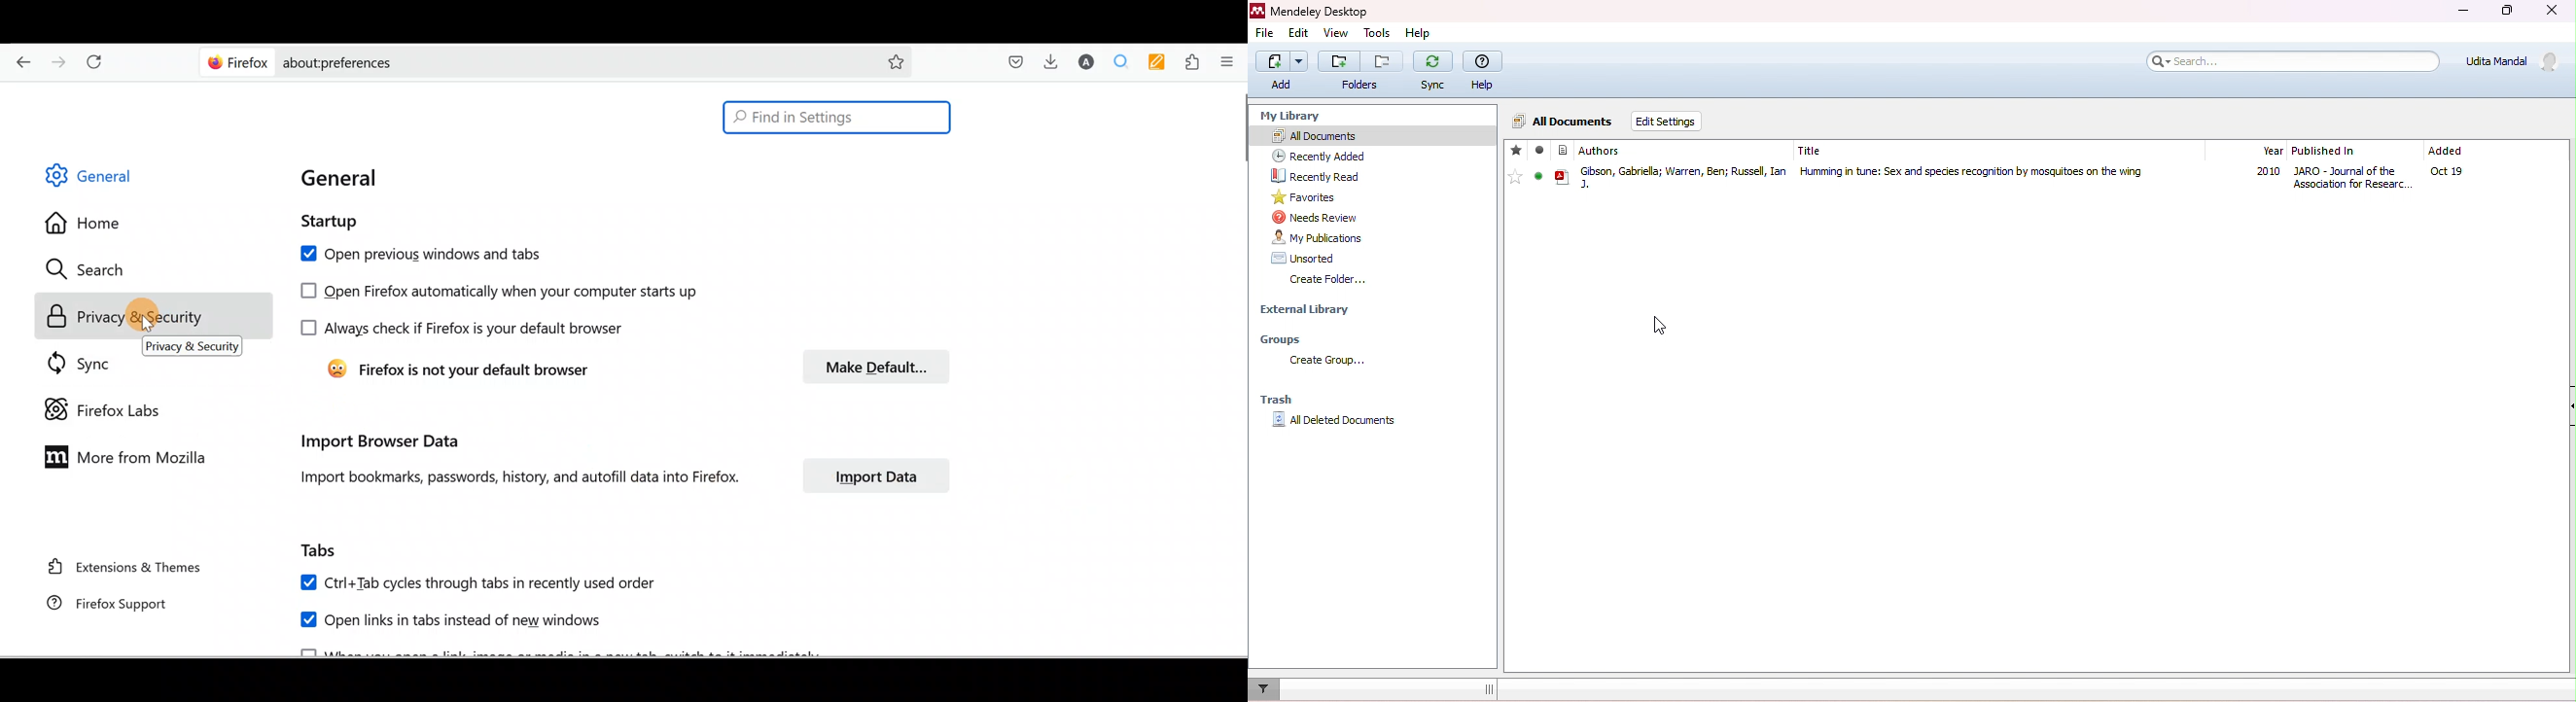 The width and height of the screenshot is (2576, 728). What do you see at coordinates (1337, 34) in the screenshot?
I see `view` at bounding box center [1337, 34].